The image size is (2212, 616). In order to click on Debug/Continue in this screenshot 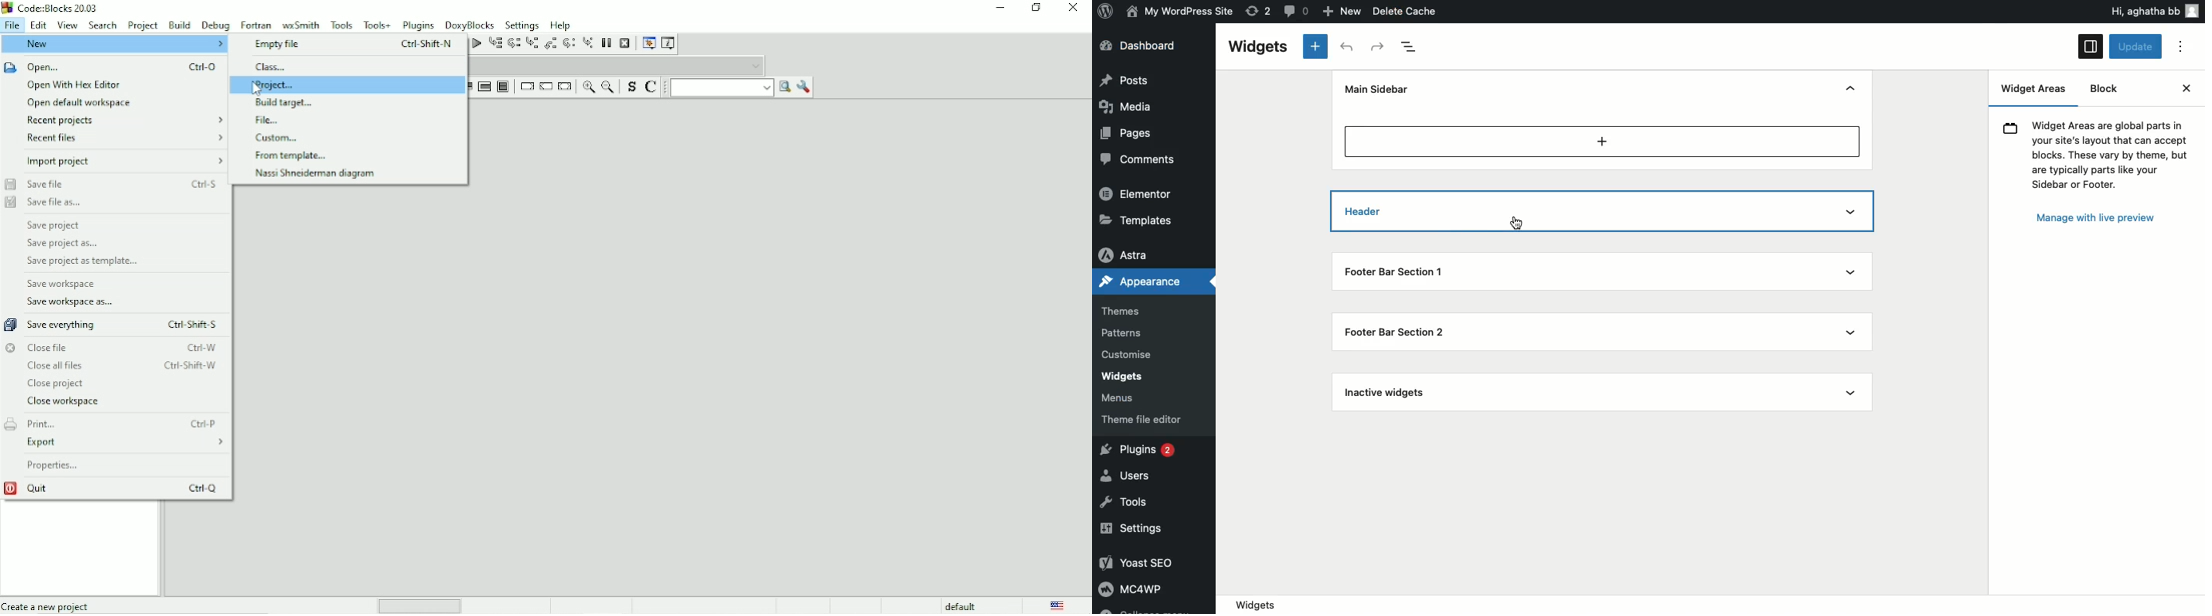, I will do `click(475, 43)`.